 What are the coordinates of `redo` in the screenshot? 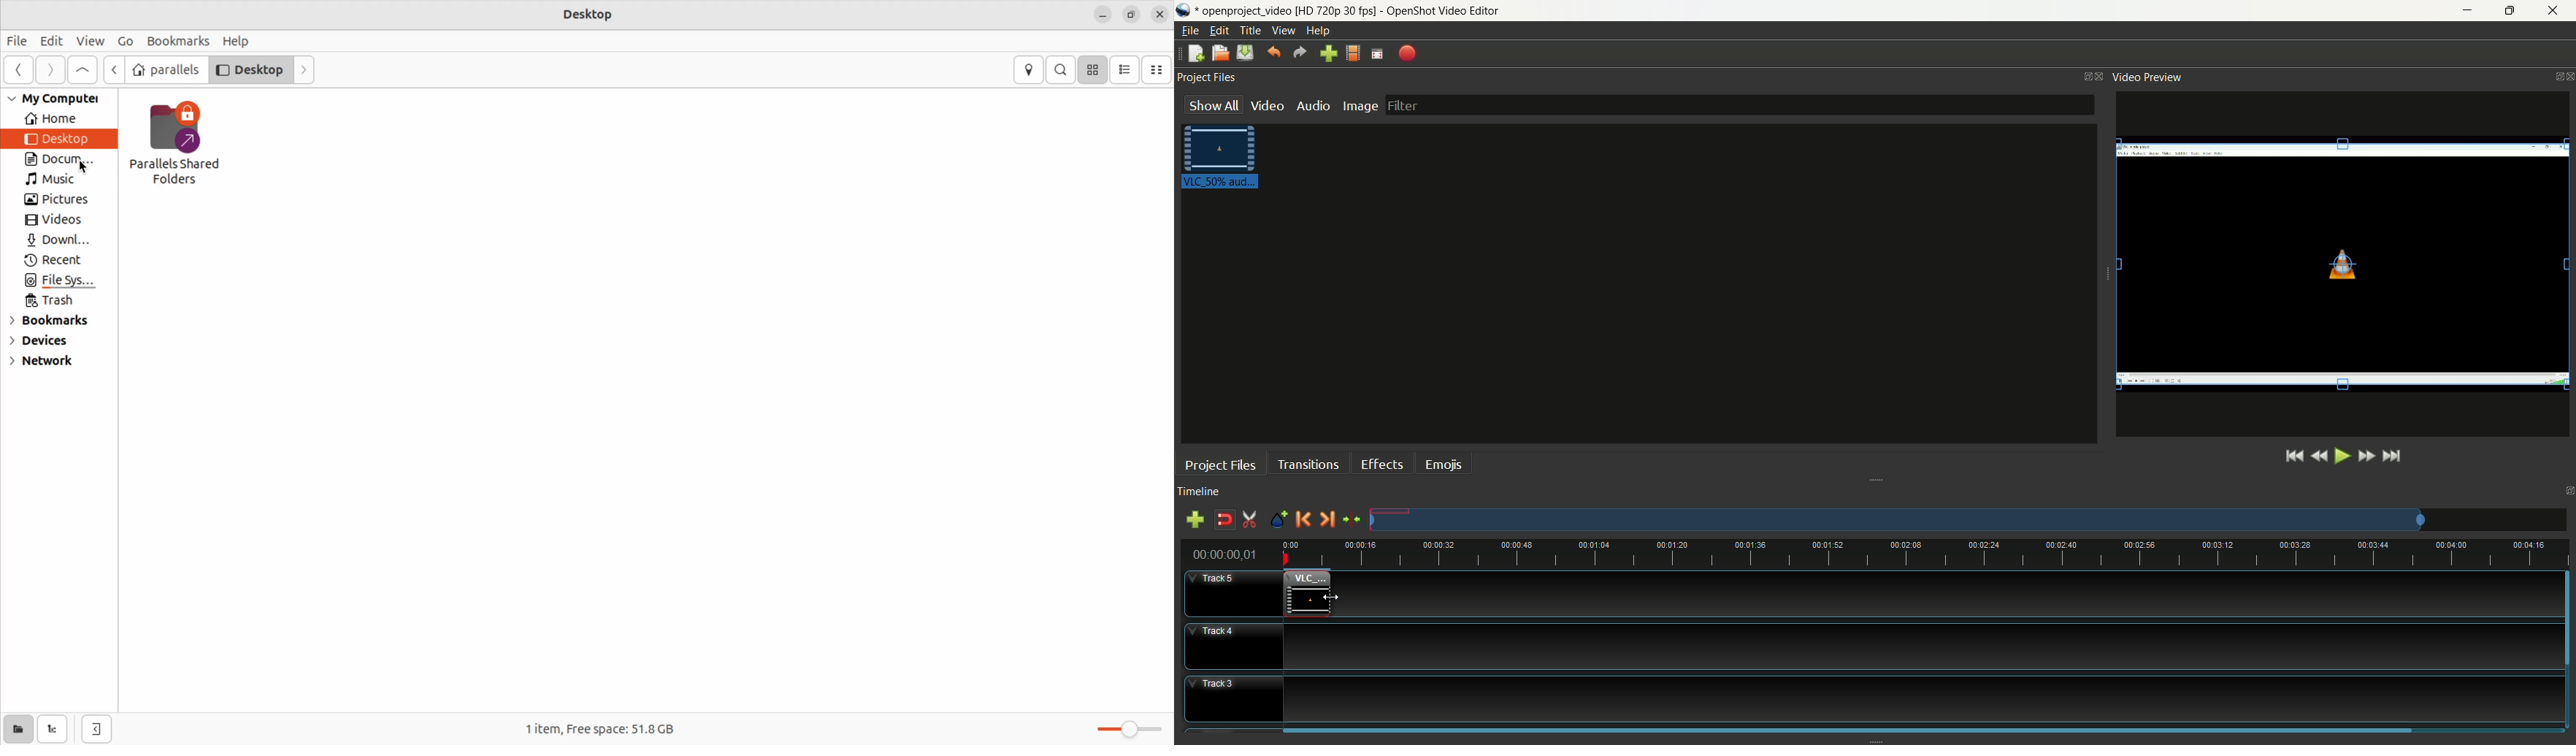 It's located at (1297, 53).